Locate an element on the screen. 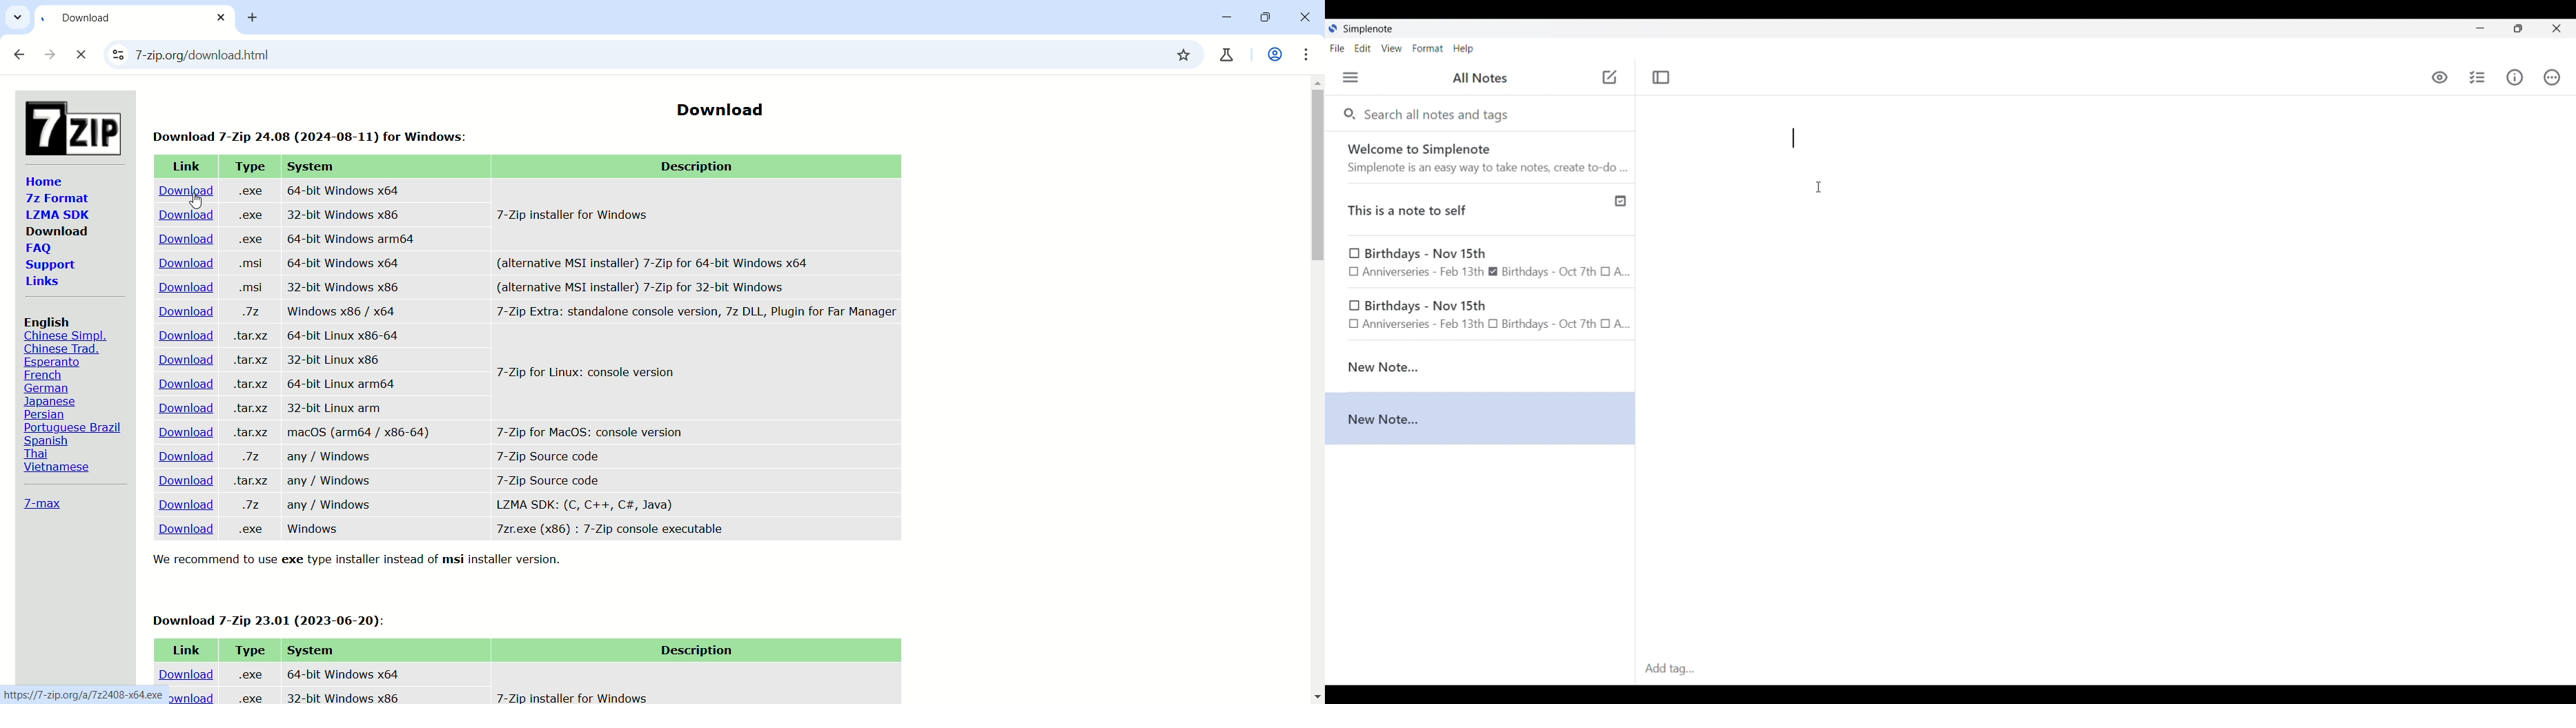 Image resolution: width=2576 pixels, height=728 pixels. Title of left side panel is located at coordinates (1480, 78).